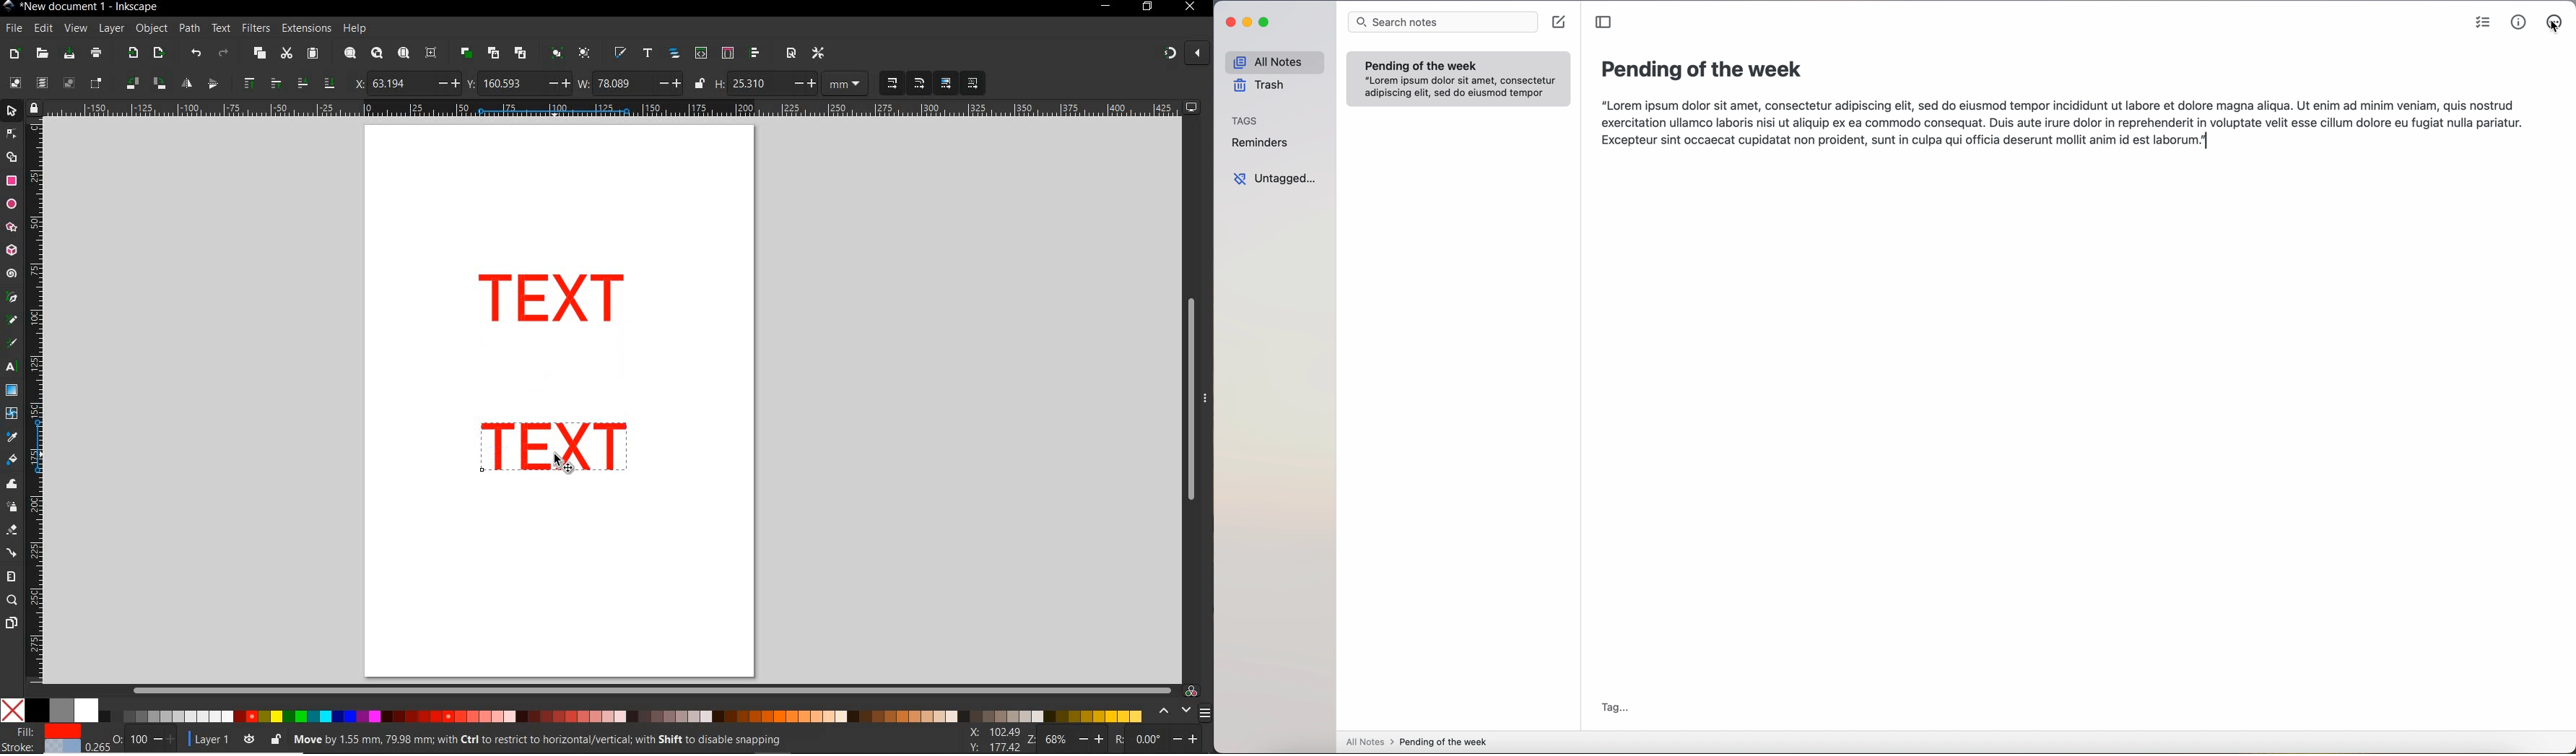 The width and height of the screenshot is (2576, 756). I want to click on duplicate created, so click(552, 303).